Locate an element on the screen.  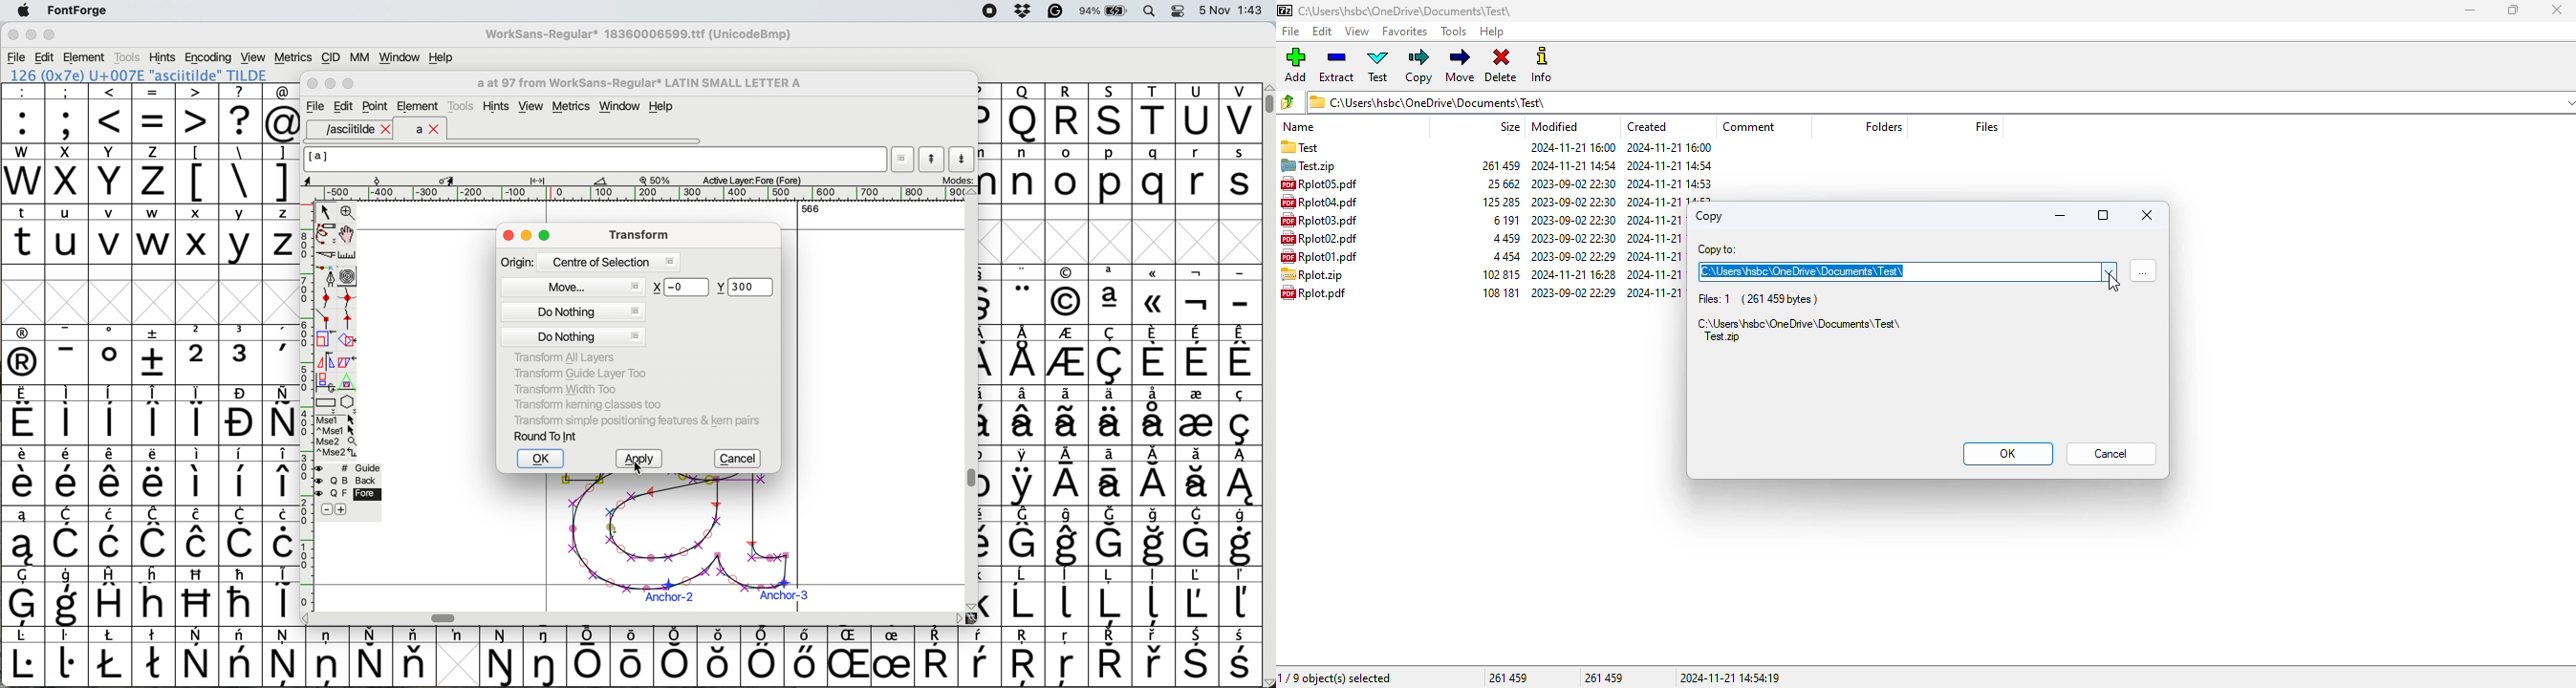
q is located at coordinates (1157, 174).